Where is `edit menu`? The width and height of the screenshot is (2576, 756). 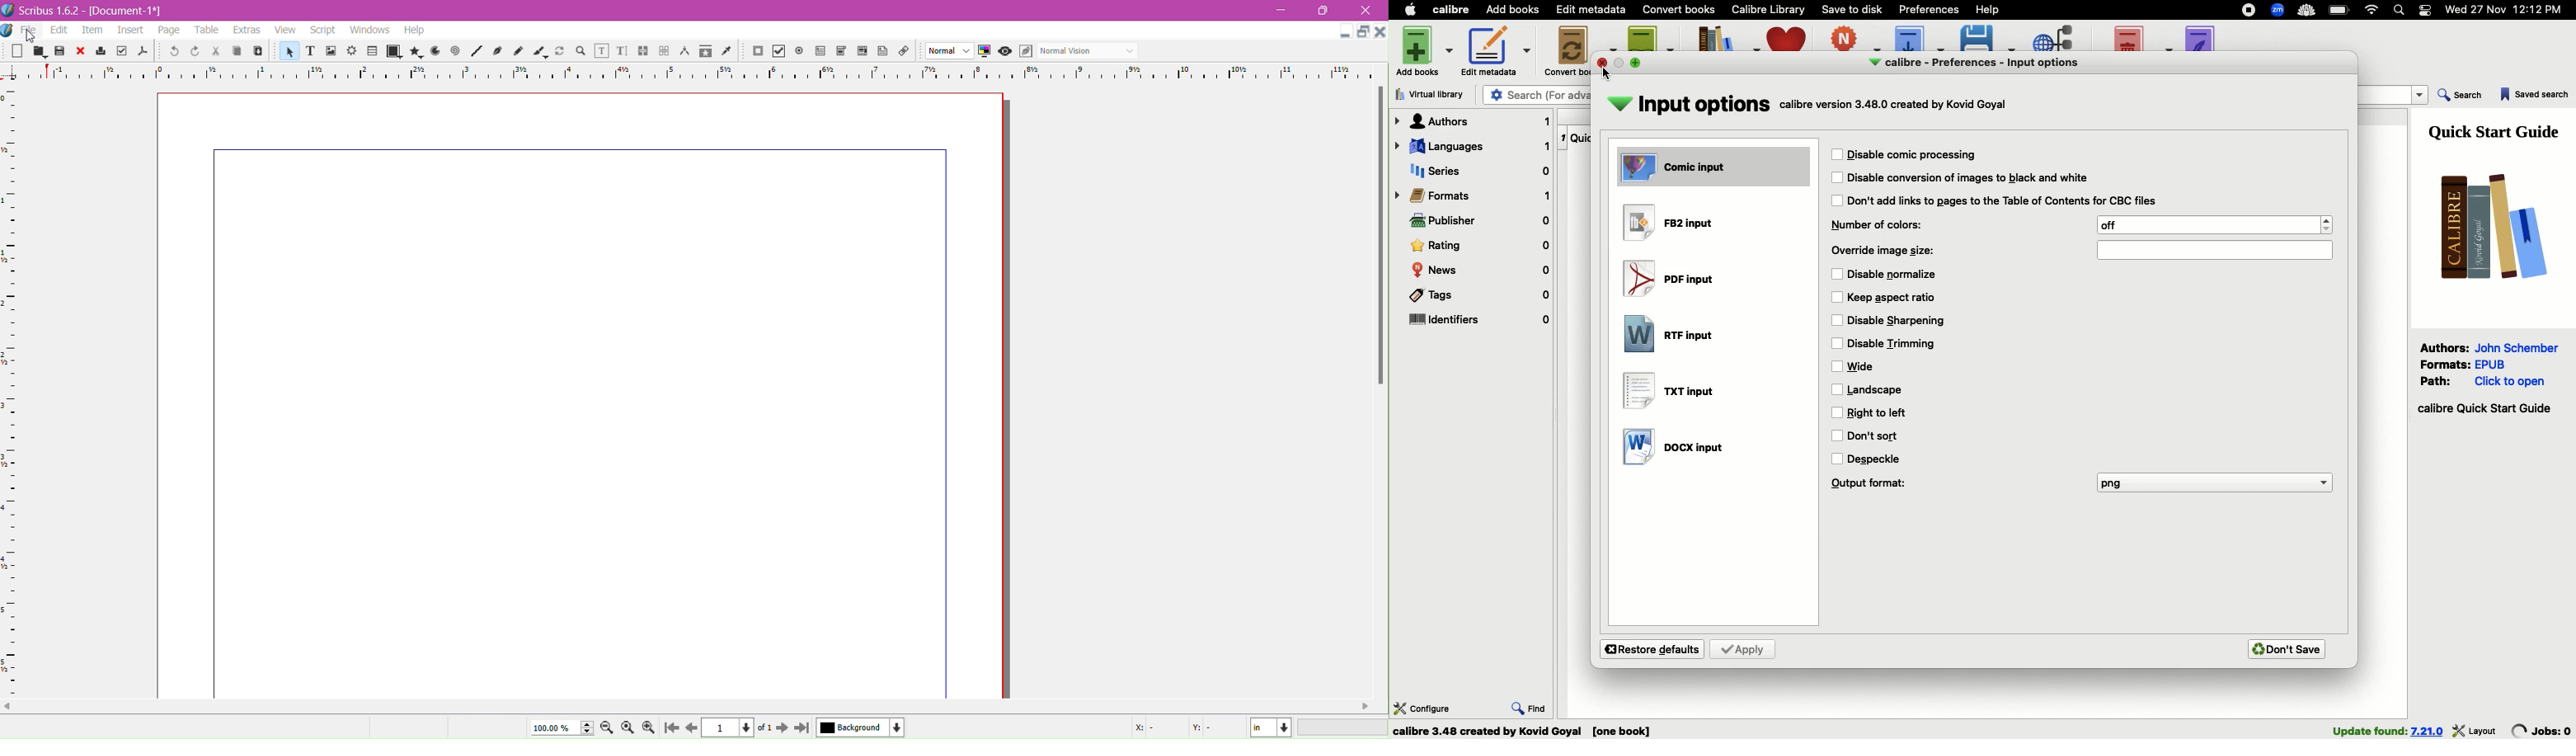
edit menu is located at coordinates (59, 30).